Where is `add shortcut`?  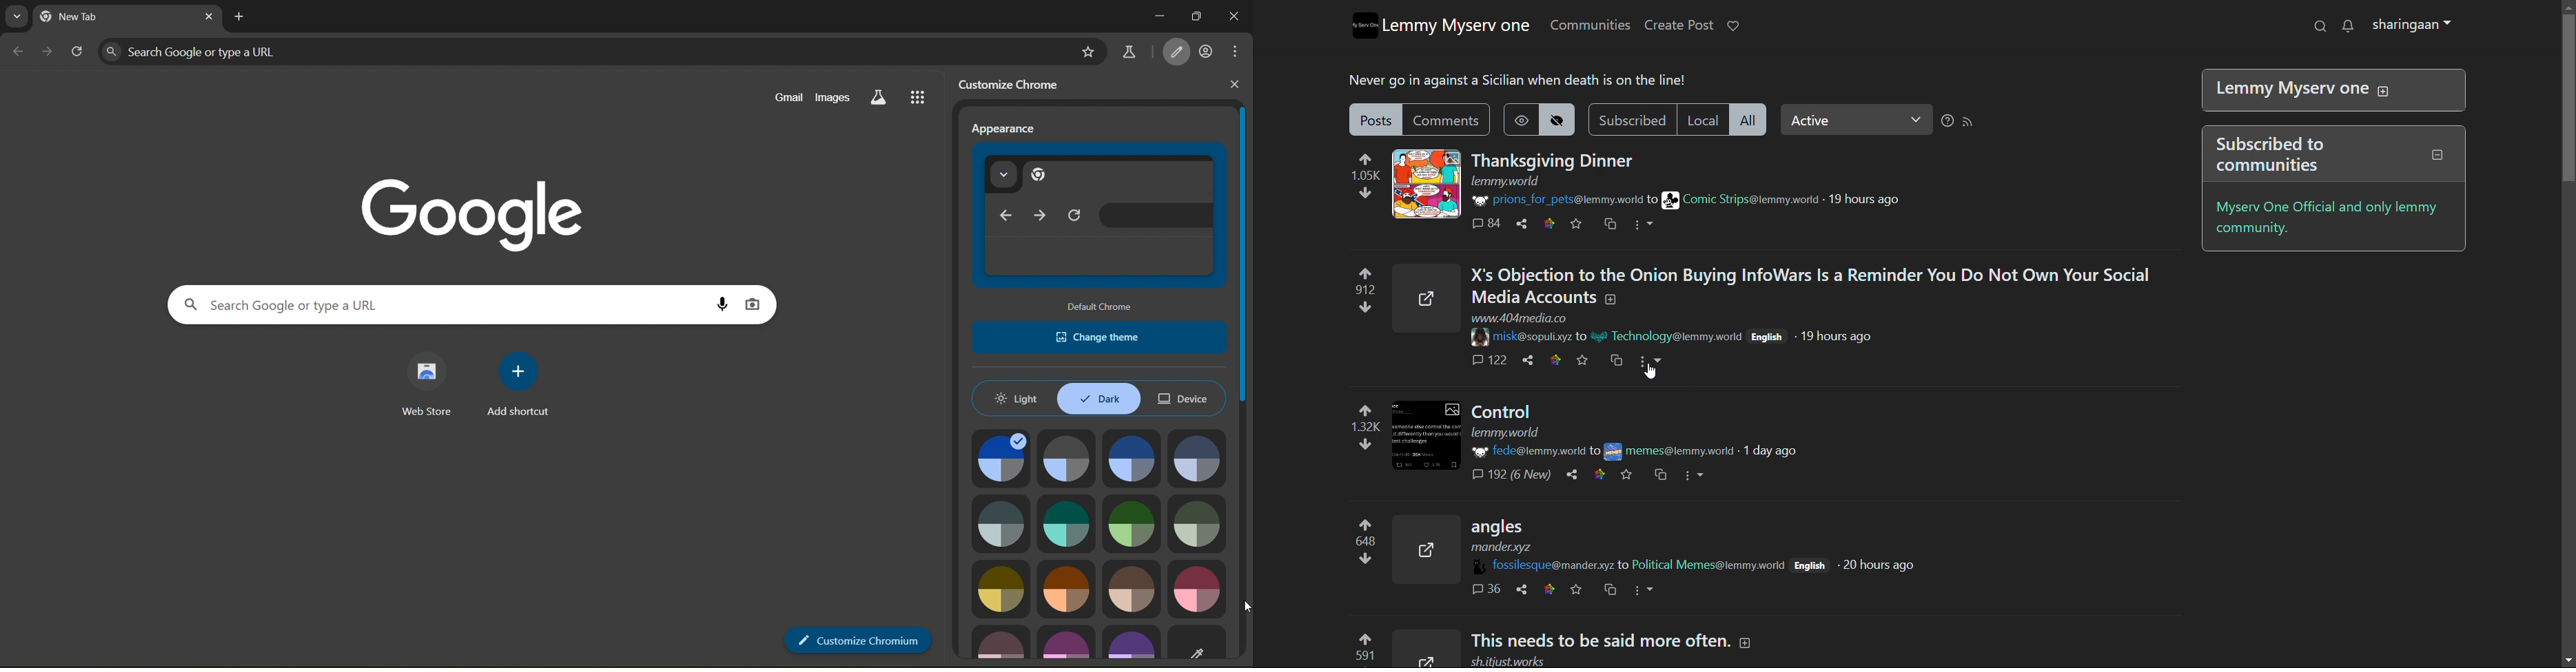
add shortcut is located at coordinates (524, 386).